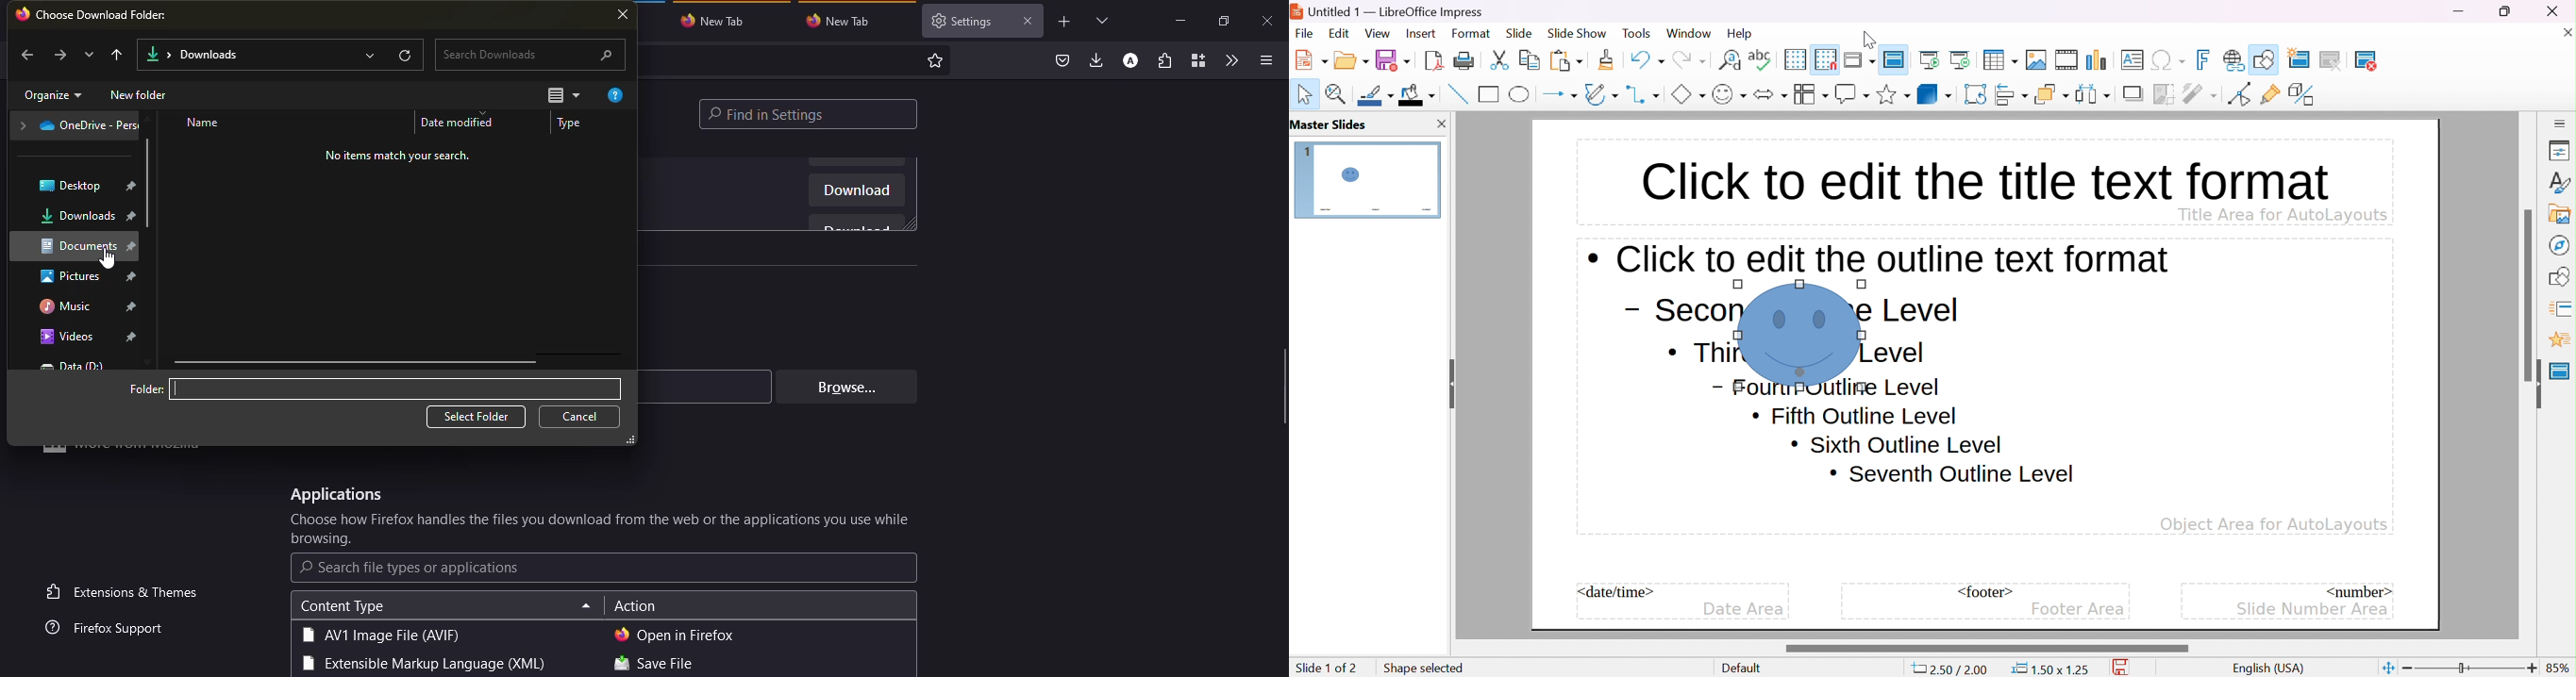 This screenshot has width=2576, height=700. I want to click on account, so click(1130, 61).